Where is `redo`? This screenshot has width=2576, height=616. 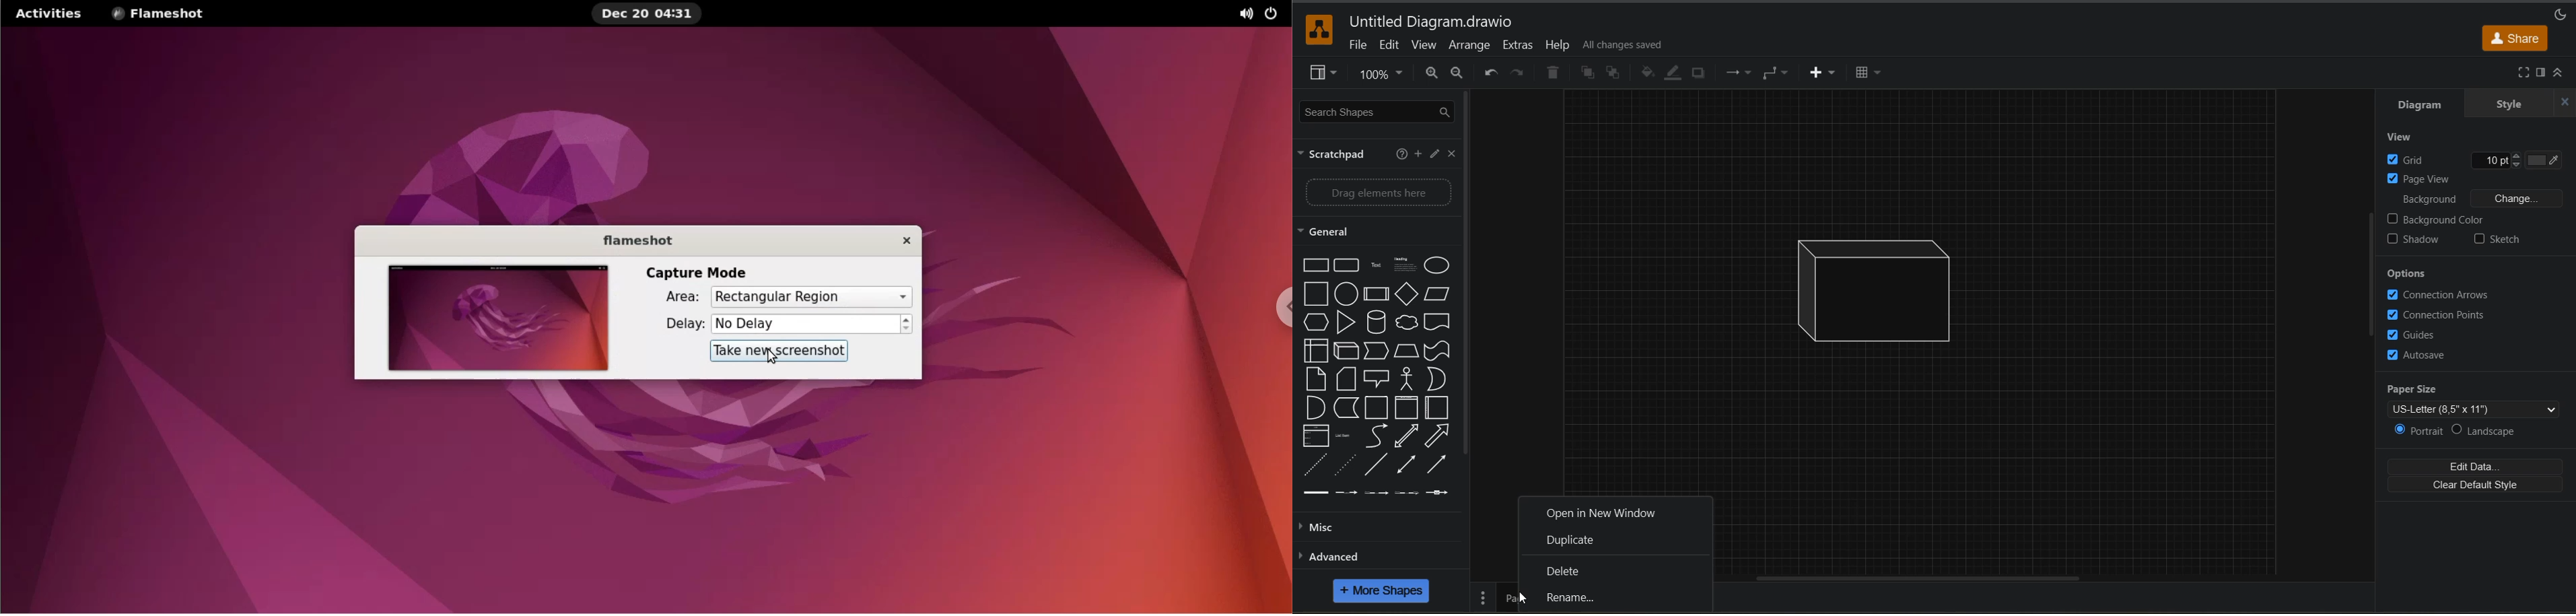 redo is located at coordinates (1518, 74).